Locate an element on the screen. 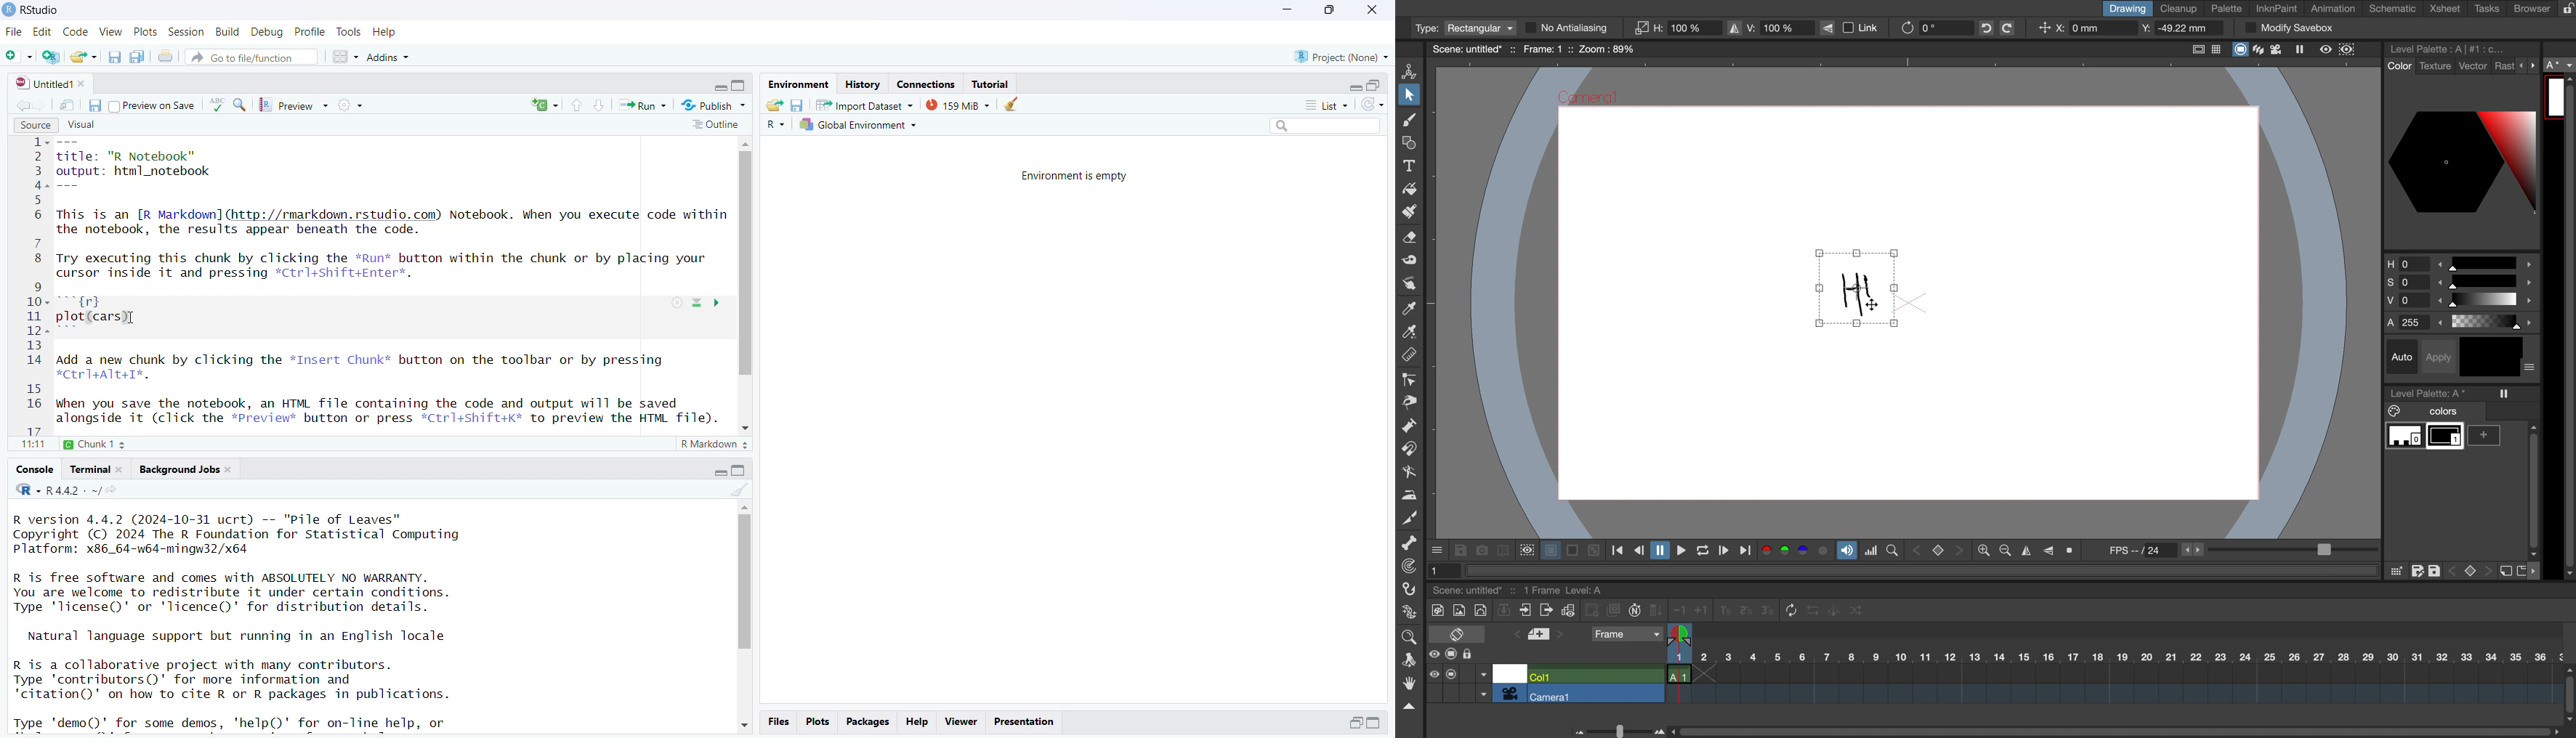 The height and width of the screenshot is (756, 2576). tutorial is located at coordinates (992, 84).